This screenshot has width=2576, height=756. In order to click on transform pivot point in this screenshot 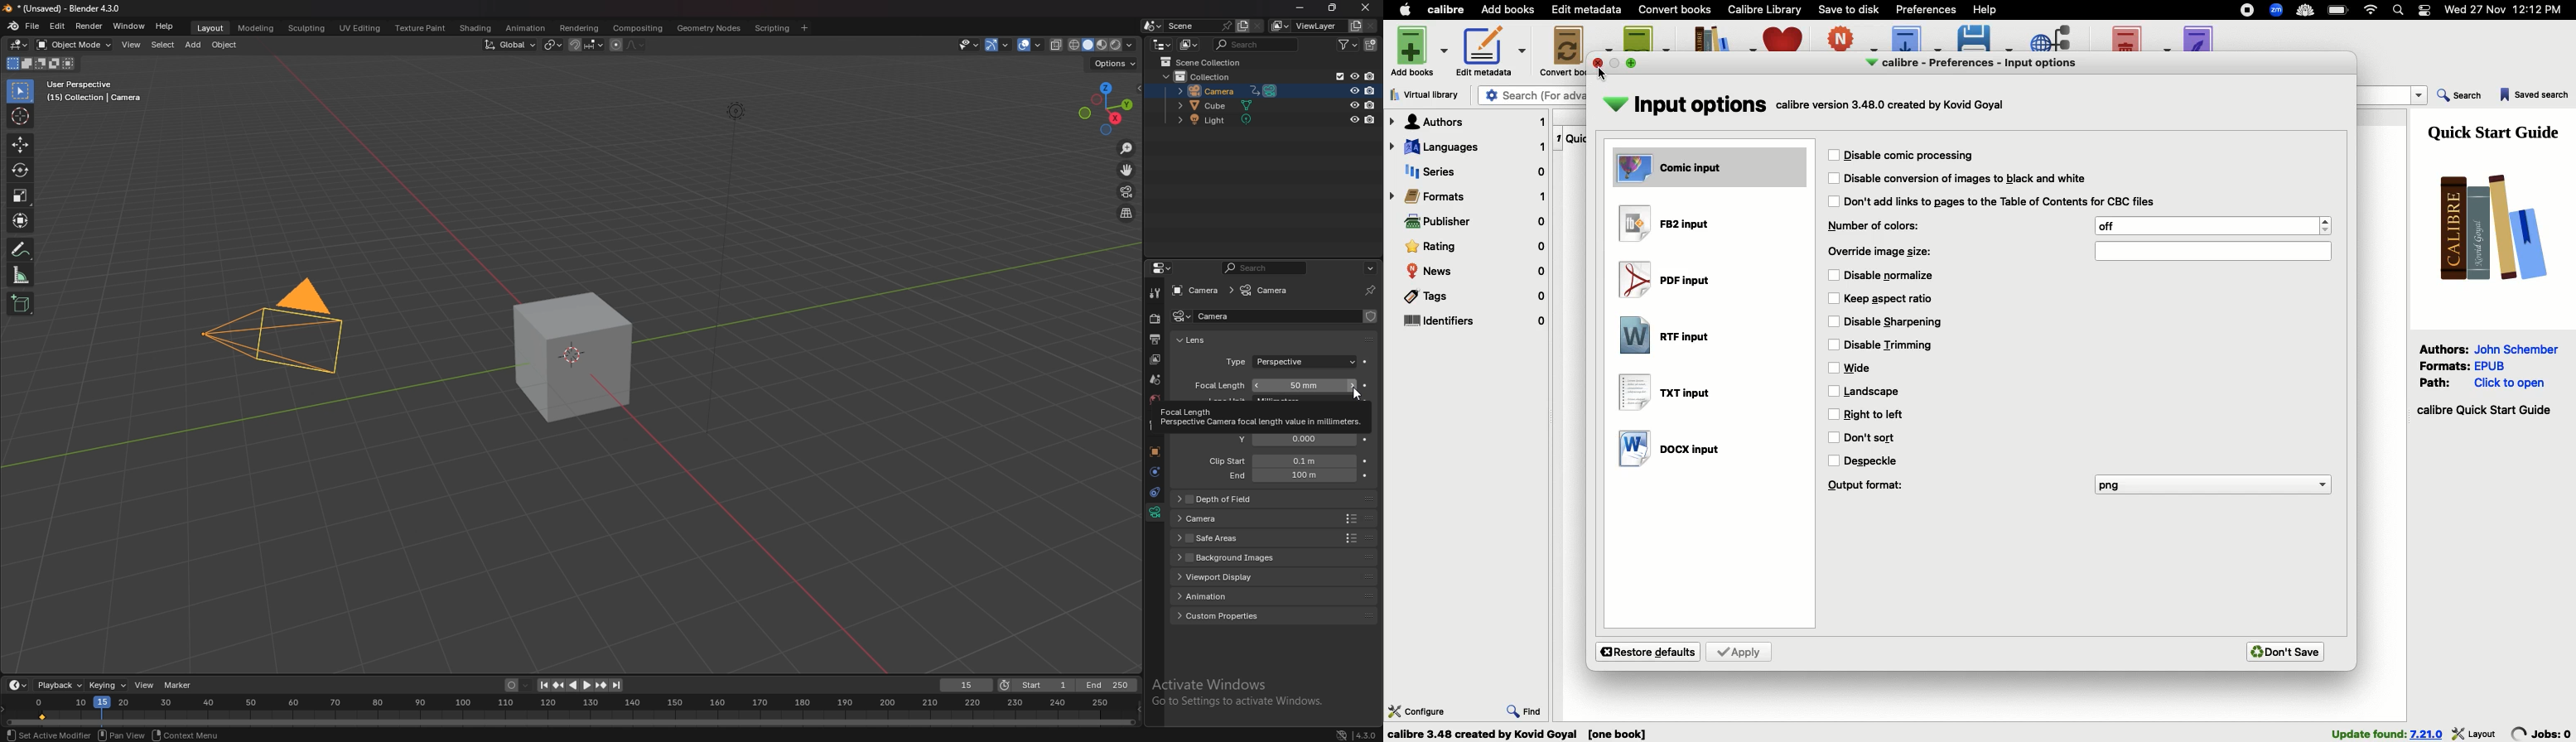, I will do `click(552, 45)`.